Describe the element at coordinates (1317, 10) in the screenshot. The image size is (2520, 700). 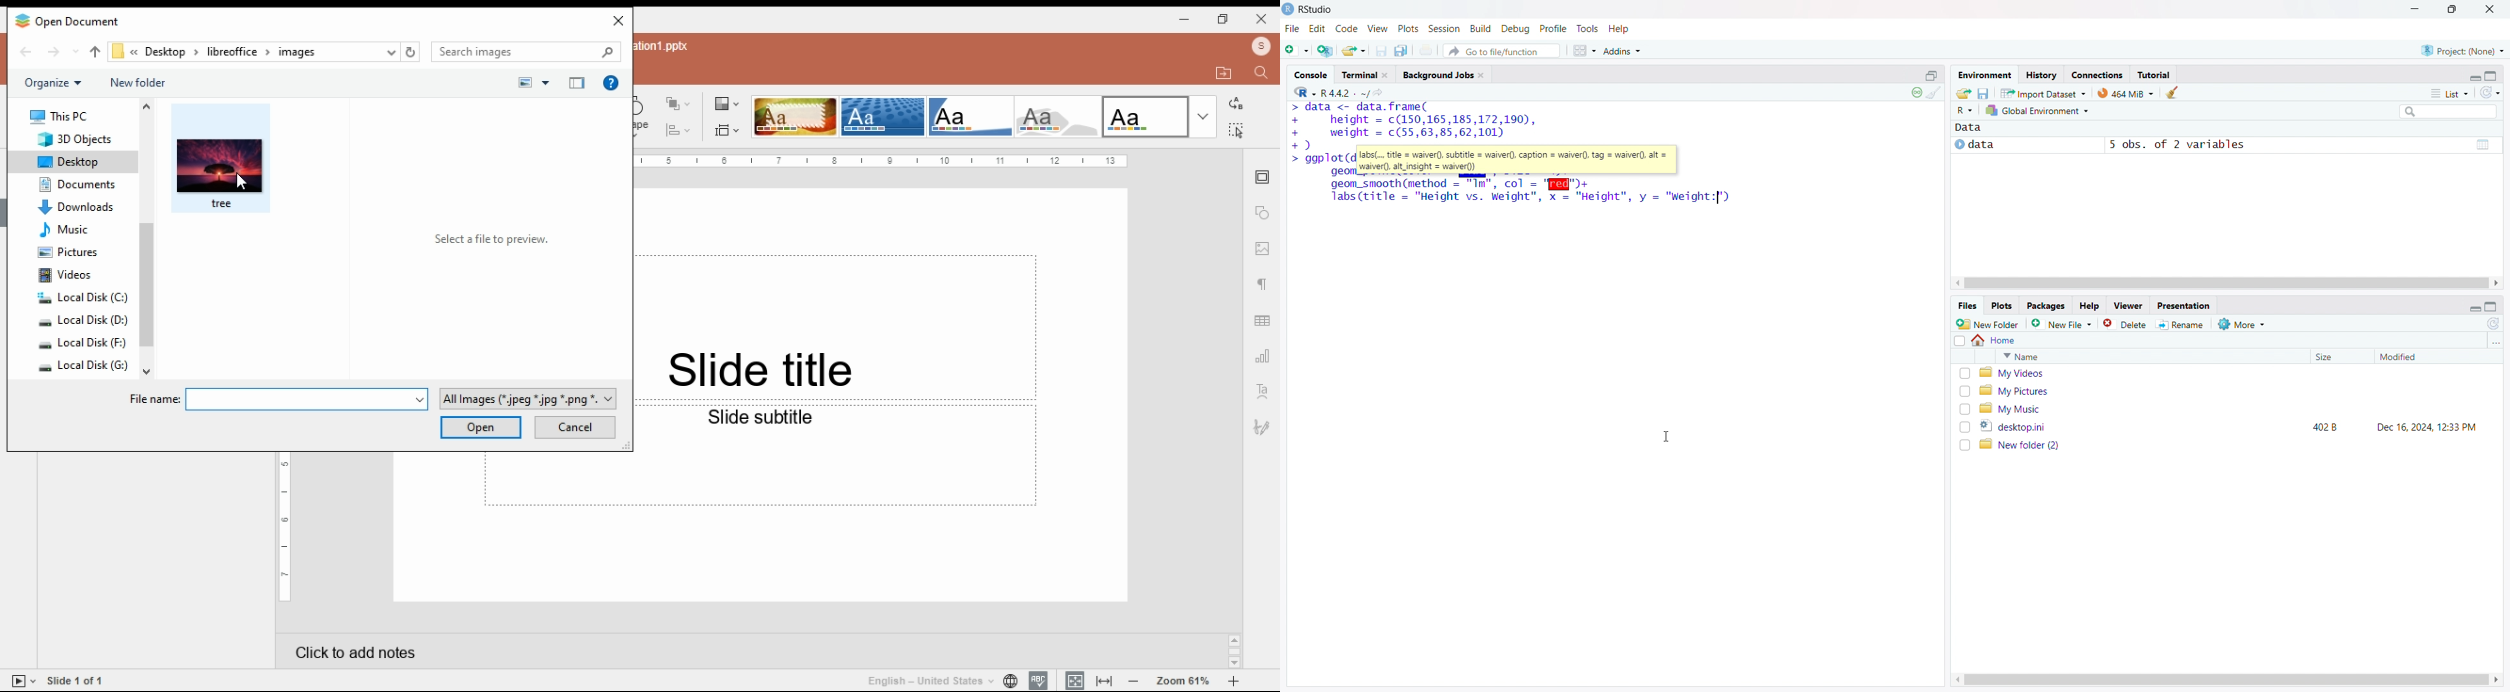
I see `rstudio` at that location.